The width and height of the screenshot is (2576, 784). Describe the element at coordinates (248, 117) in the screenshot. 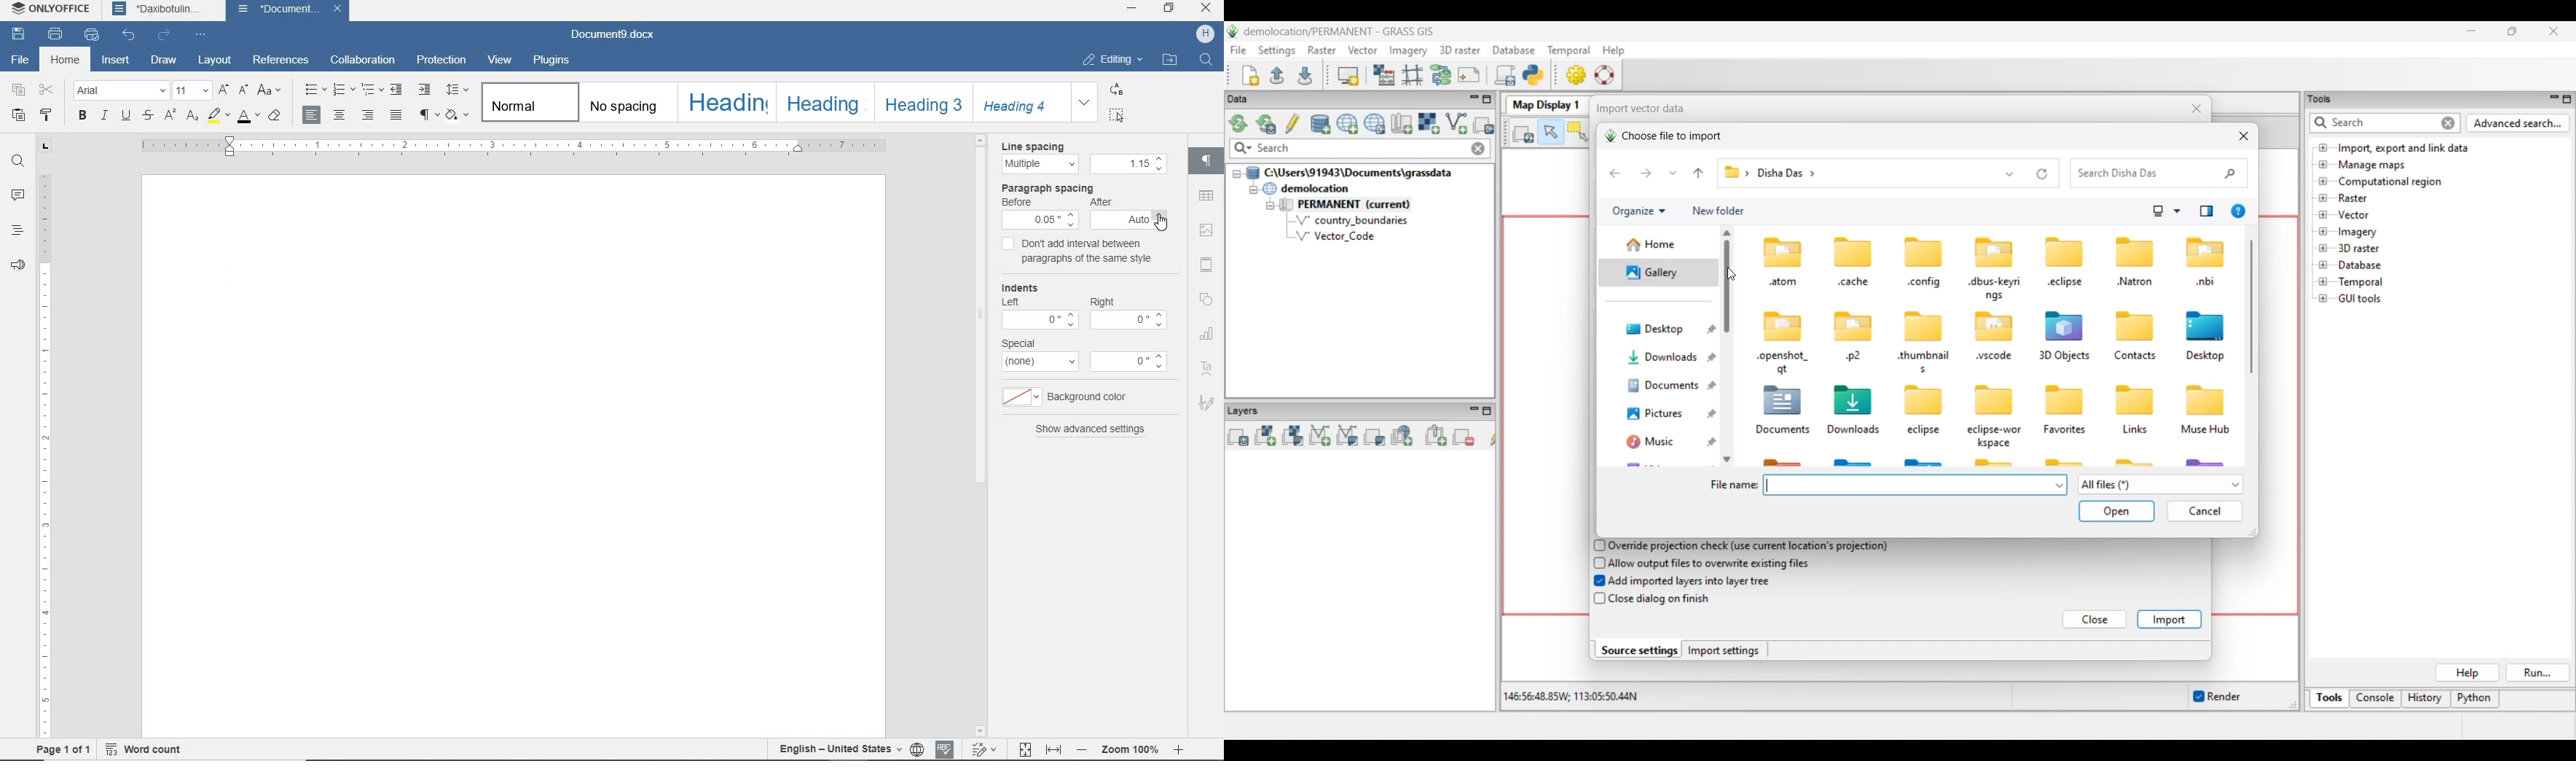

I see `font color` at that location.